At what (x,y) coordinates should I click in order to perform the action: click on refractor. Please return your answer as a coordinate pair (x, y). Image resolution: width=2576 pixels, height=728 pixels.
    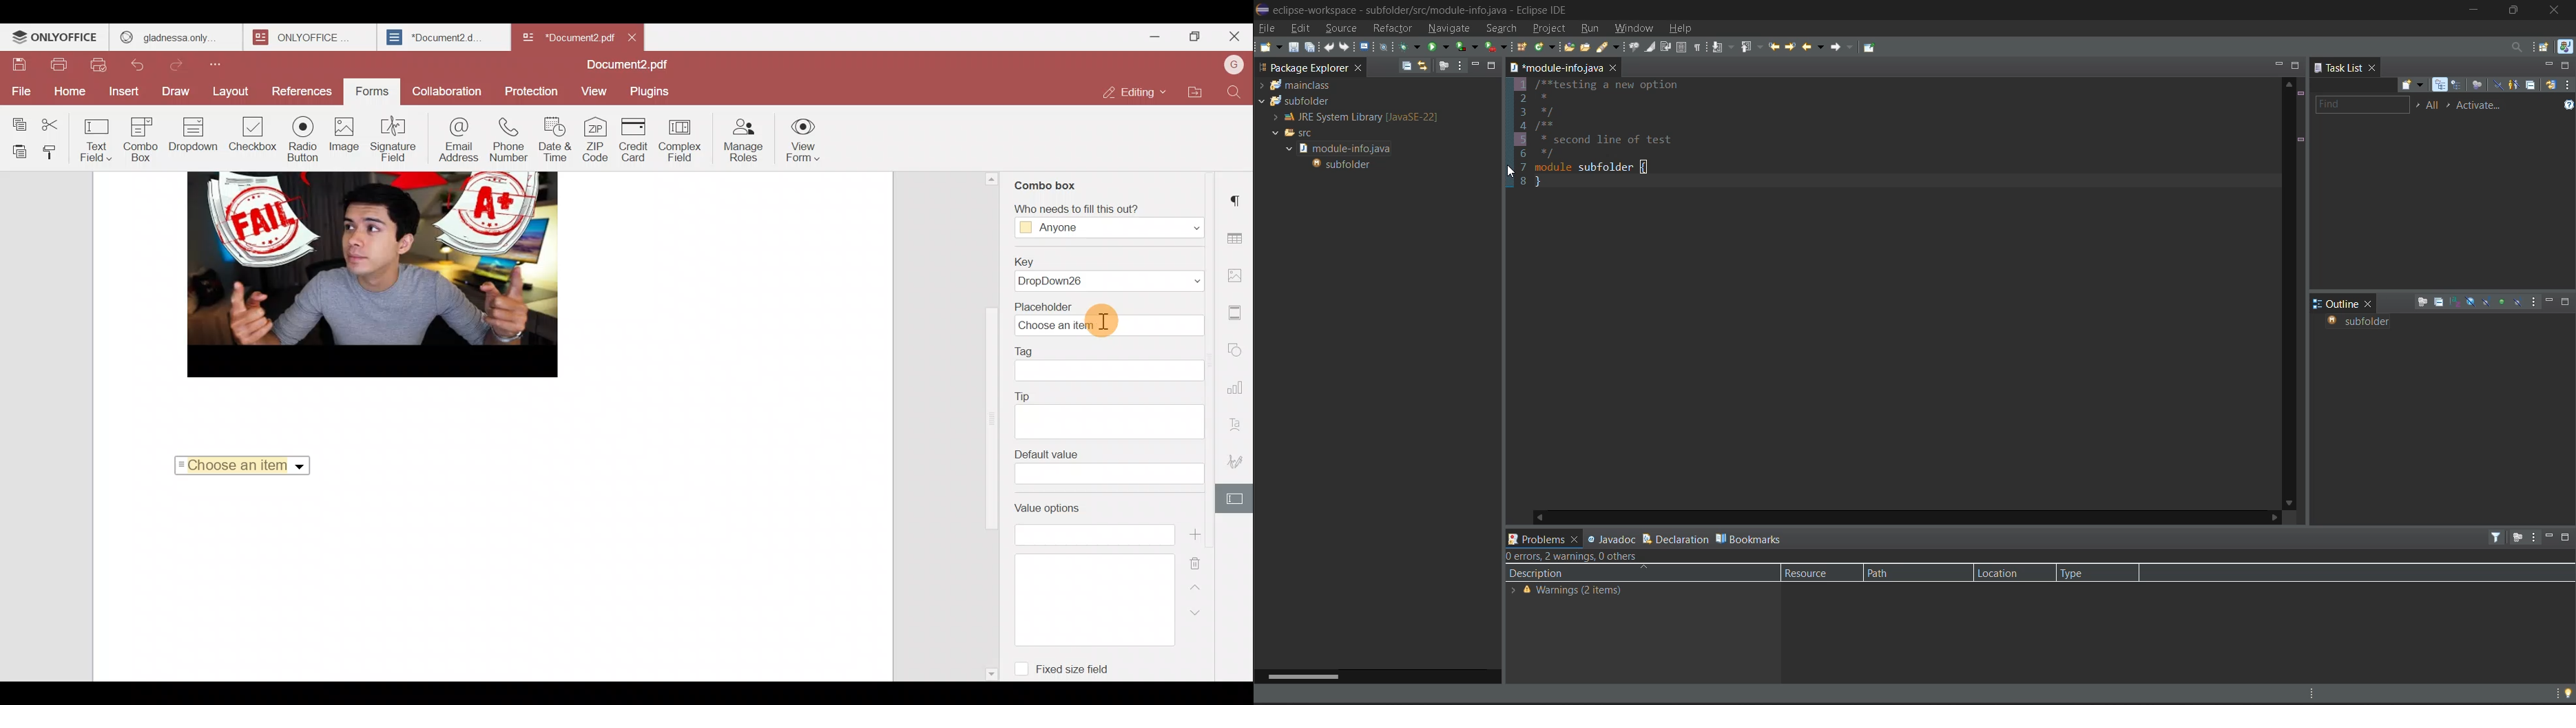
    Looking at the image, I should click on (1393, 28).